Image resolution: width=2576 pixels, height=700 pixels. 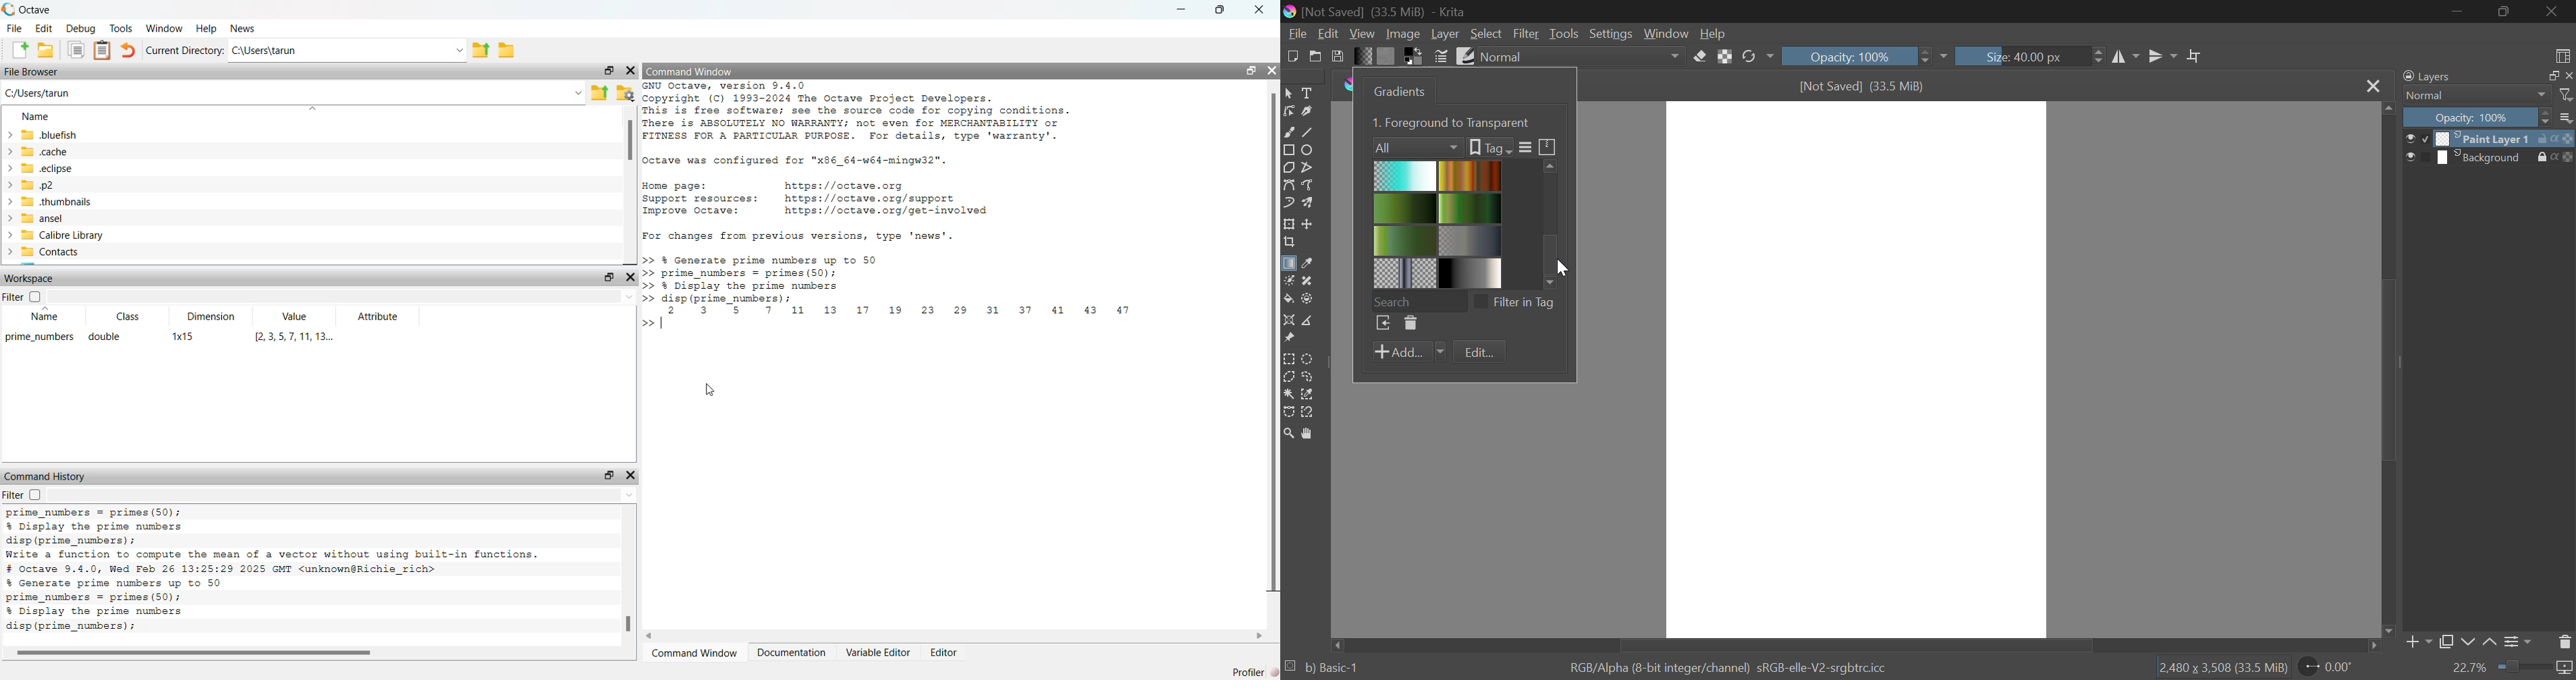 What do you see at coordinates (1255, 672) in the screenshot?
I see `Profiler` at bounding box center [1255, 672].